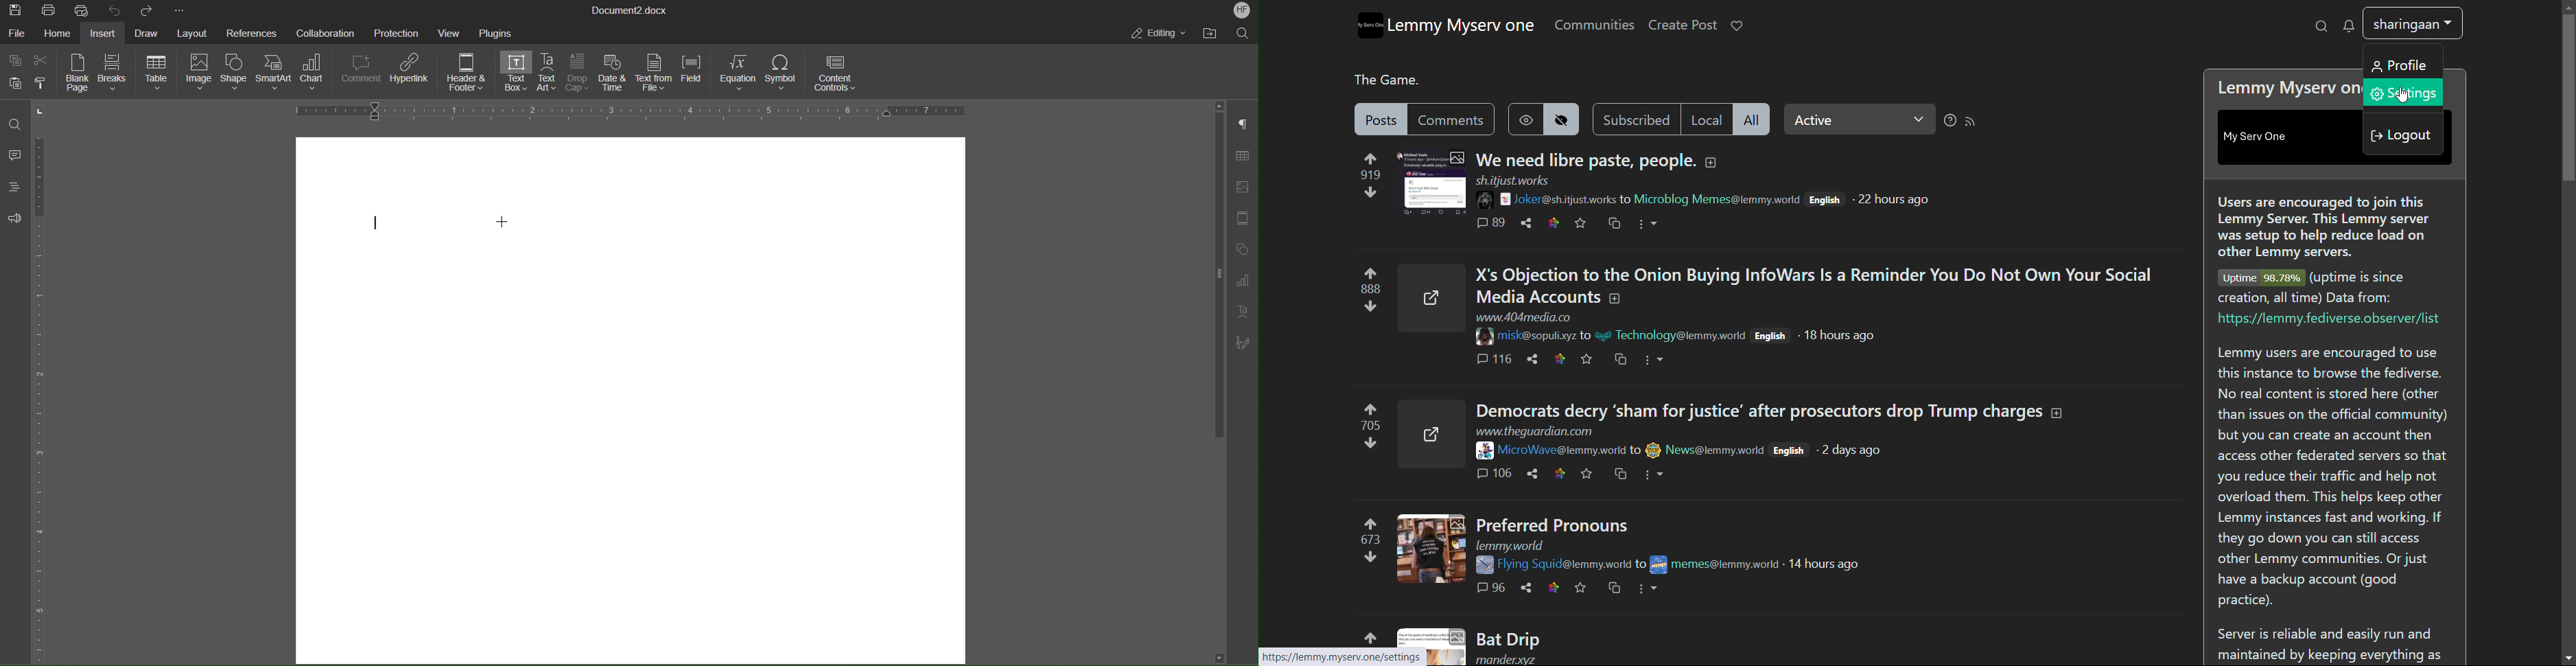  What do you see at coordinates (1560, 360) in the screenshot?
I see `link` at bounding box center [1560, 360].